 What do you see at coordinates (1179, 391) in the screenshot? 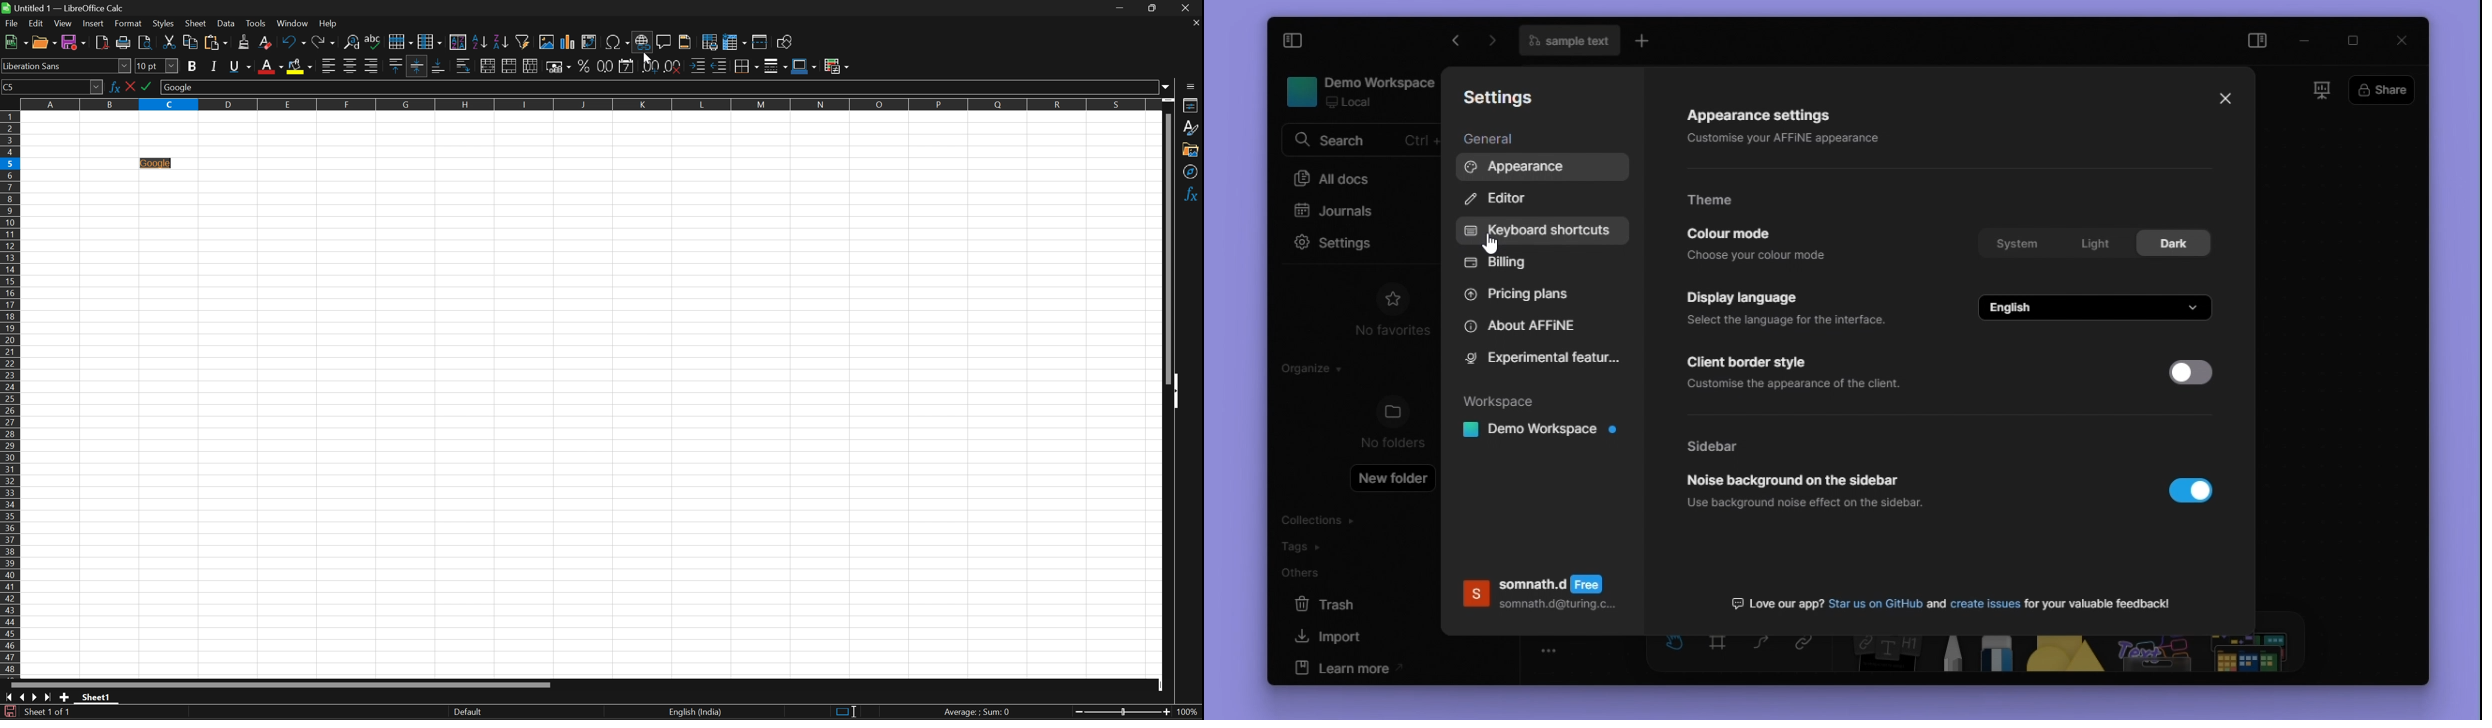
I see `Hide` at bounding box center [1179, 391].